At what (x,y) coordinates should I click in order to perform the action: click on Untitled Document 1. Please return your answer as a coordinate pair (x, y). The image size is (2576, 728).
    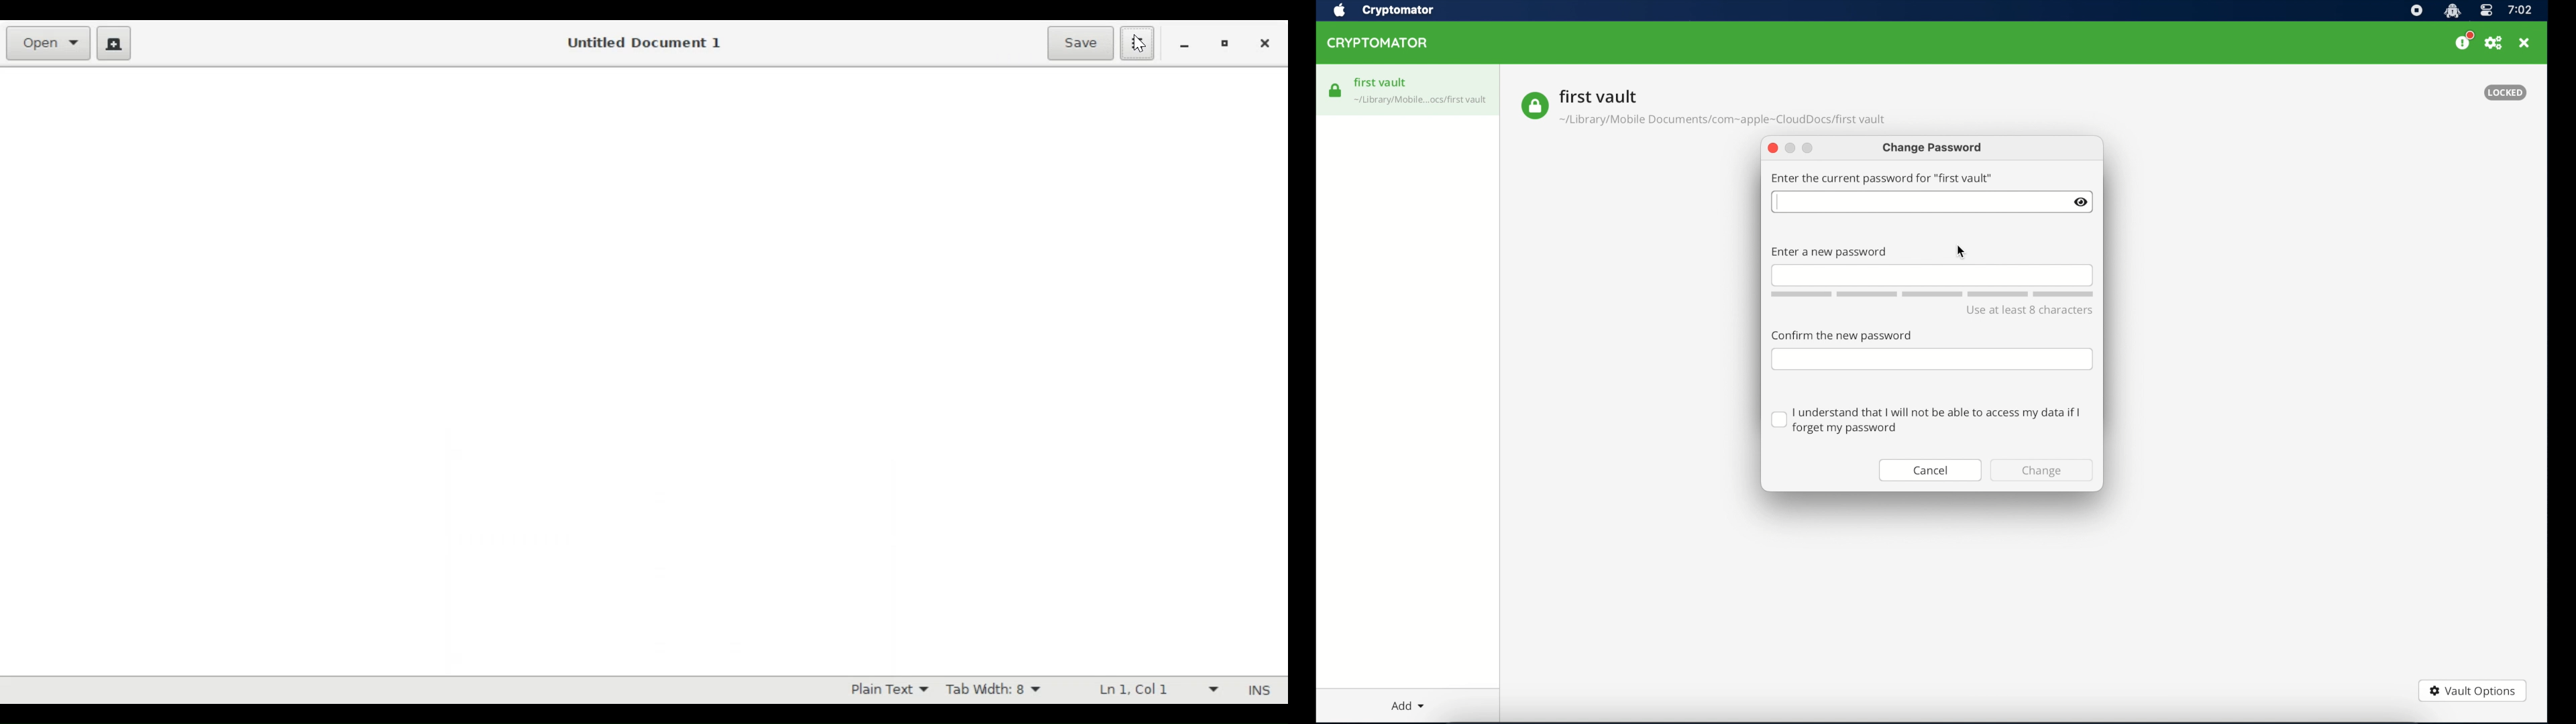
    Looking at the image, I should click on (644, 43).